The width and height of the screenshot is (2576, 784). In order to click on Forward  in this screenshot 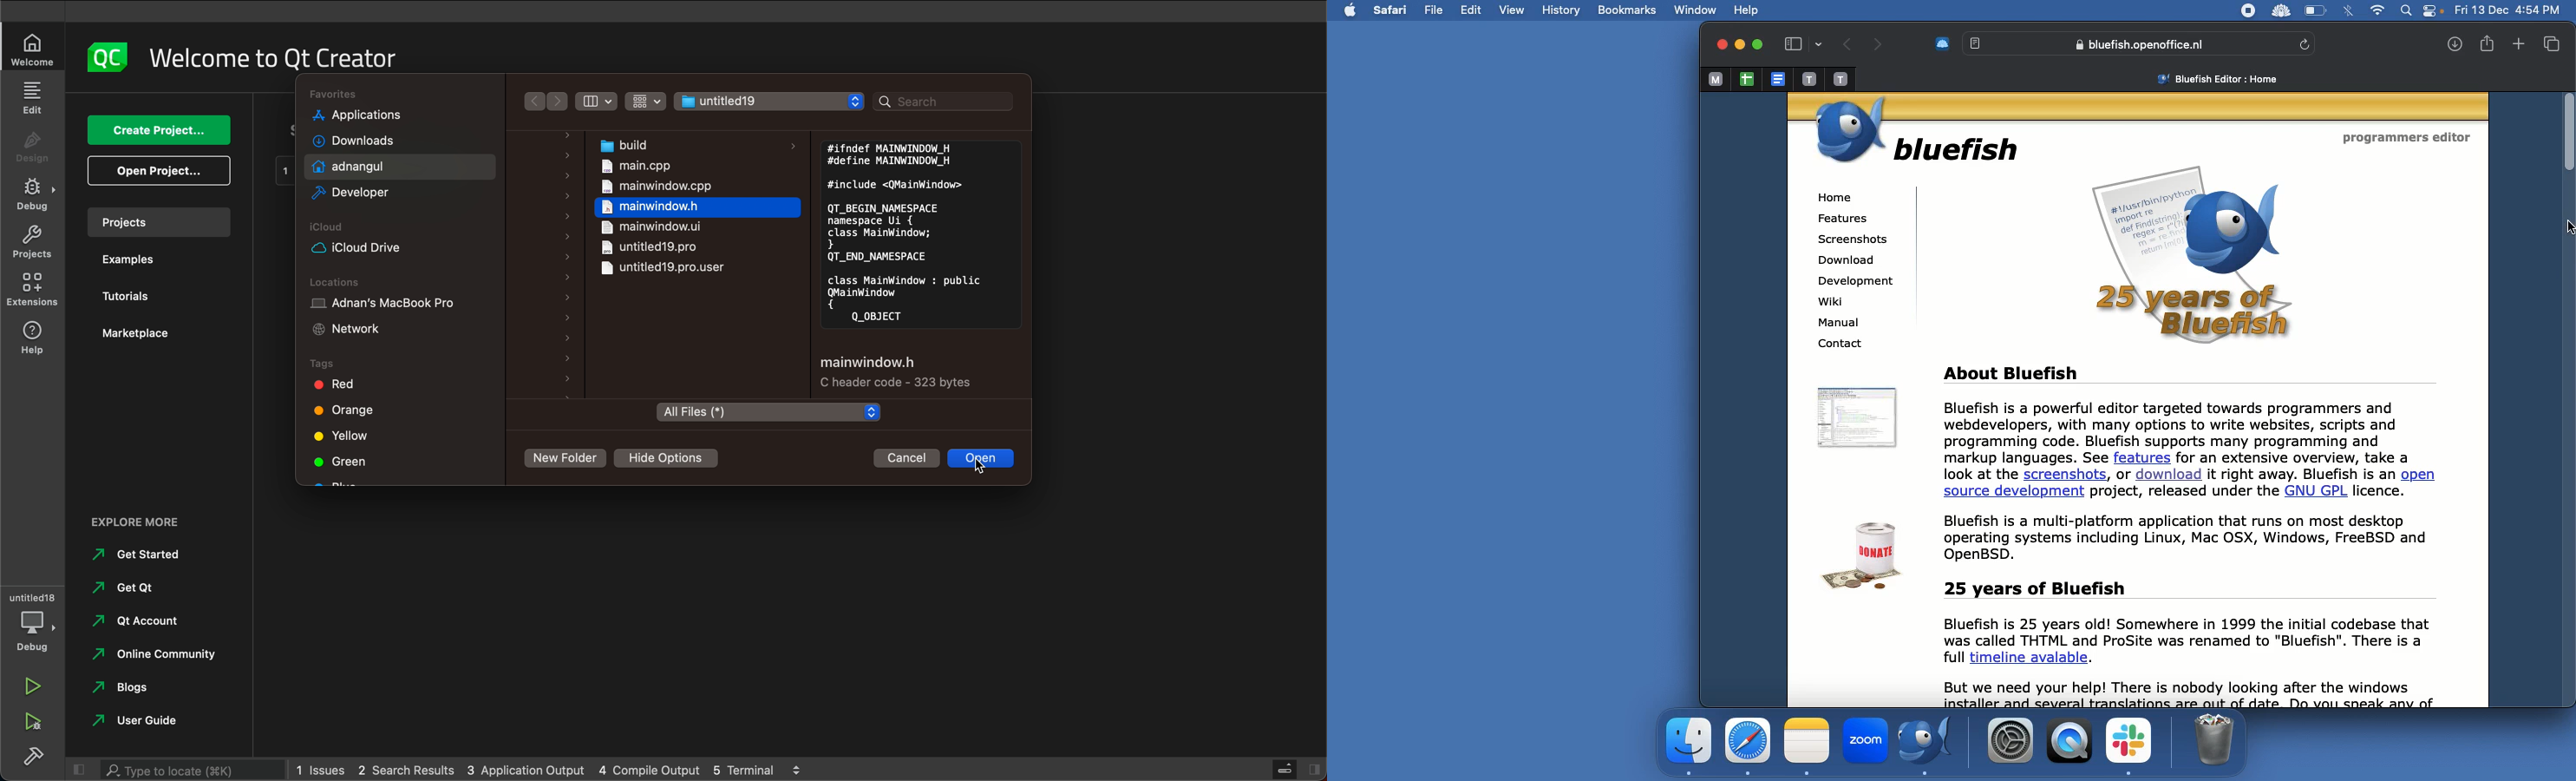, I will do `click(1878, 43)`.